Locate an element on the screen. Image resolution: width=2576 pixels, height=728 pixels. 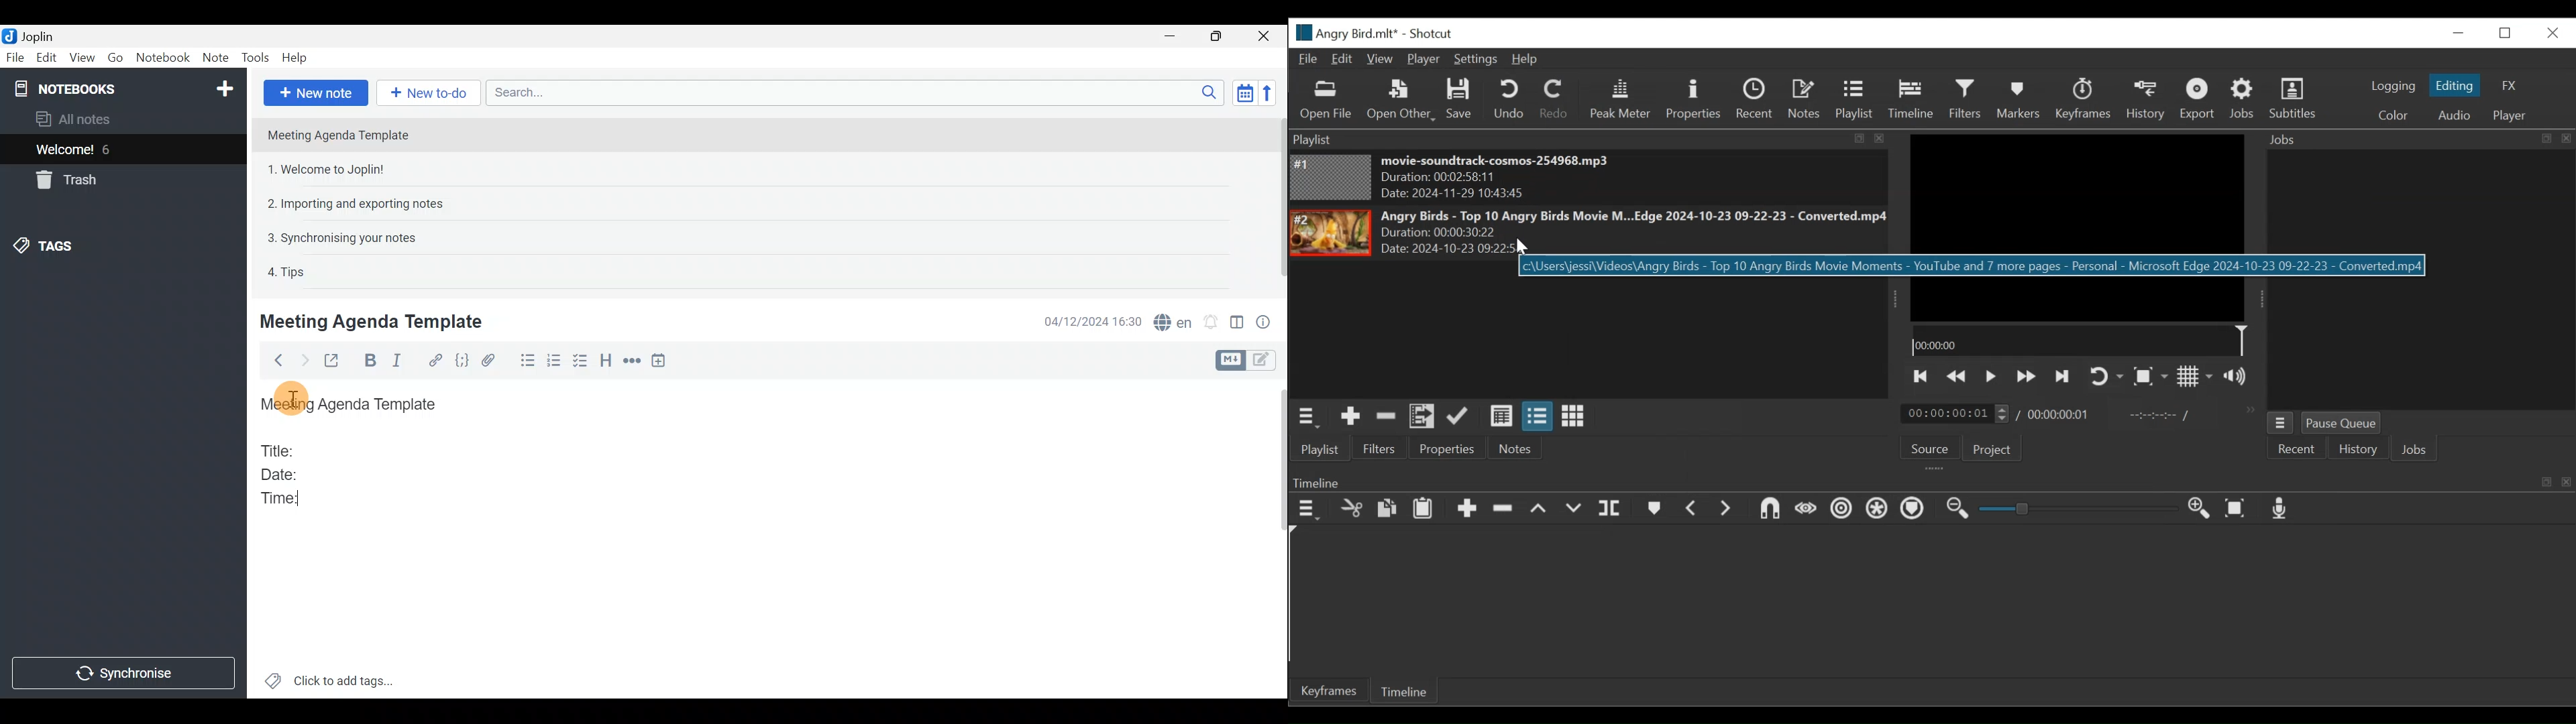
Tools is located at coordinates (253, 56).